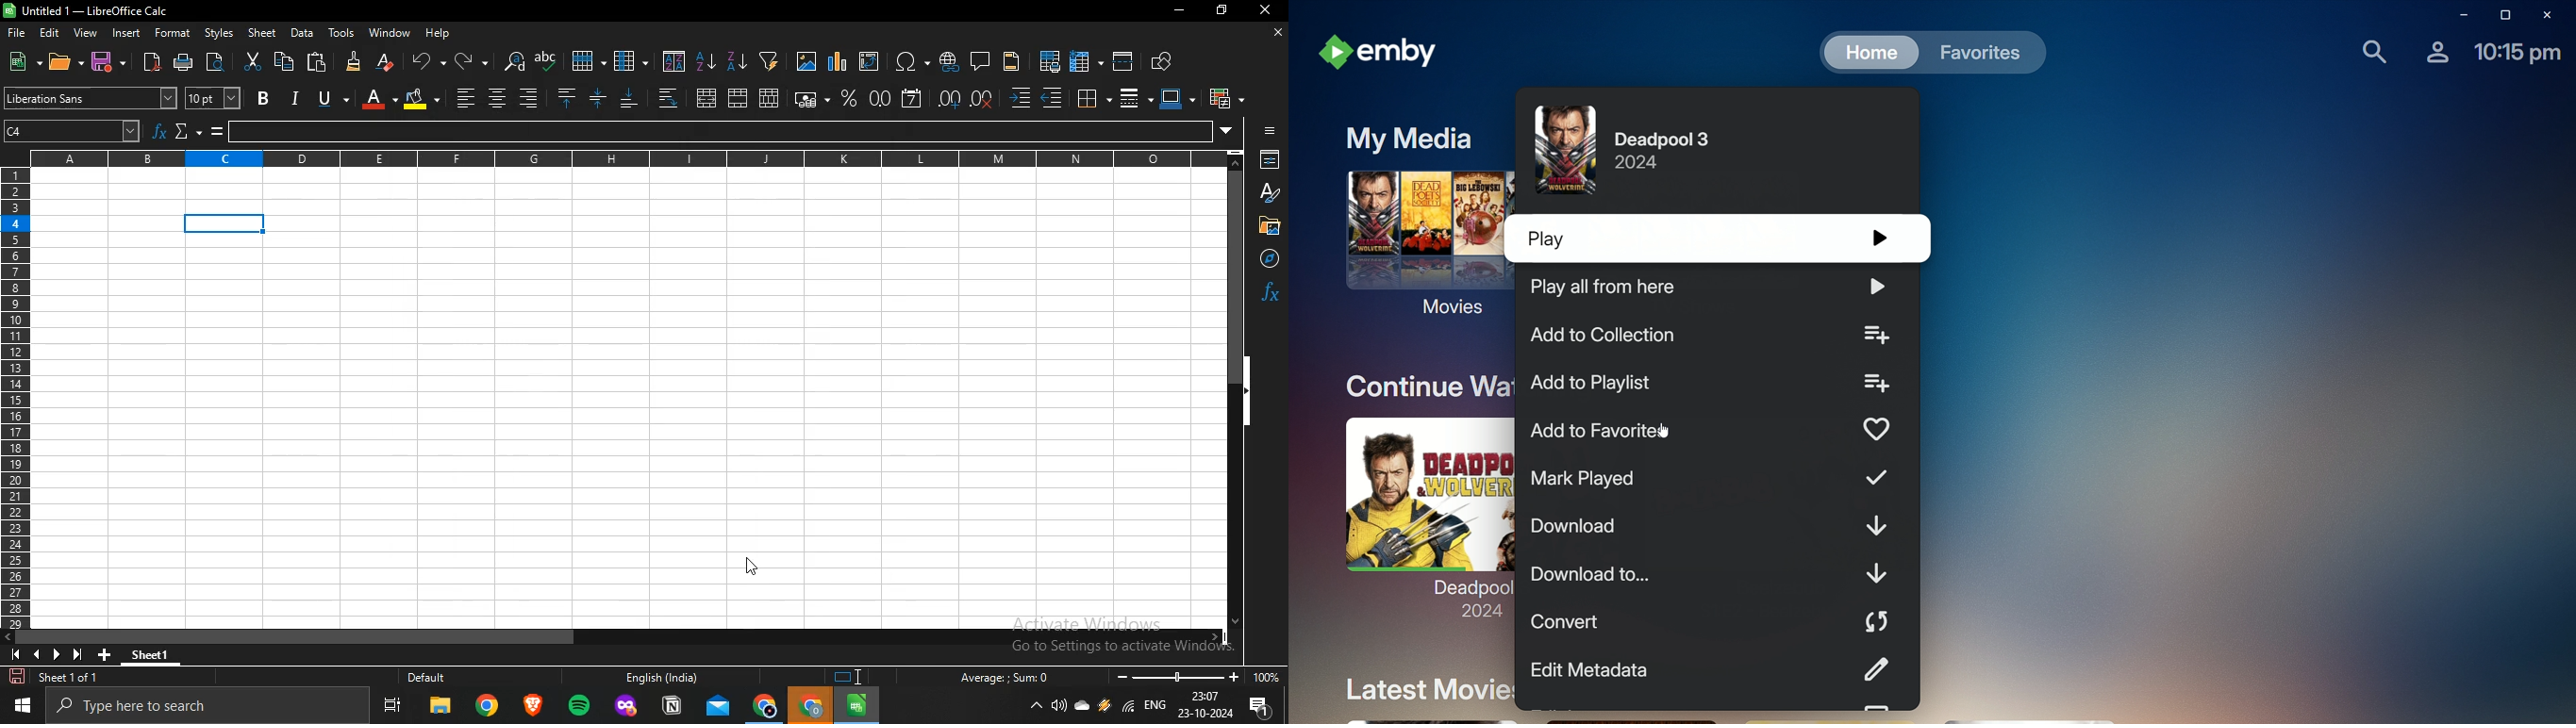 The image size is (2576, 728). I want to click on oom, so click(1196, 675).